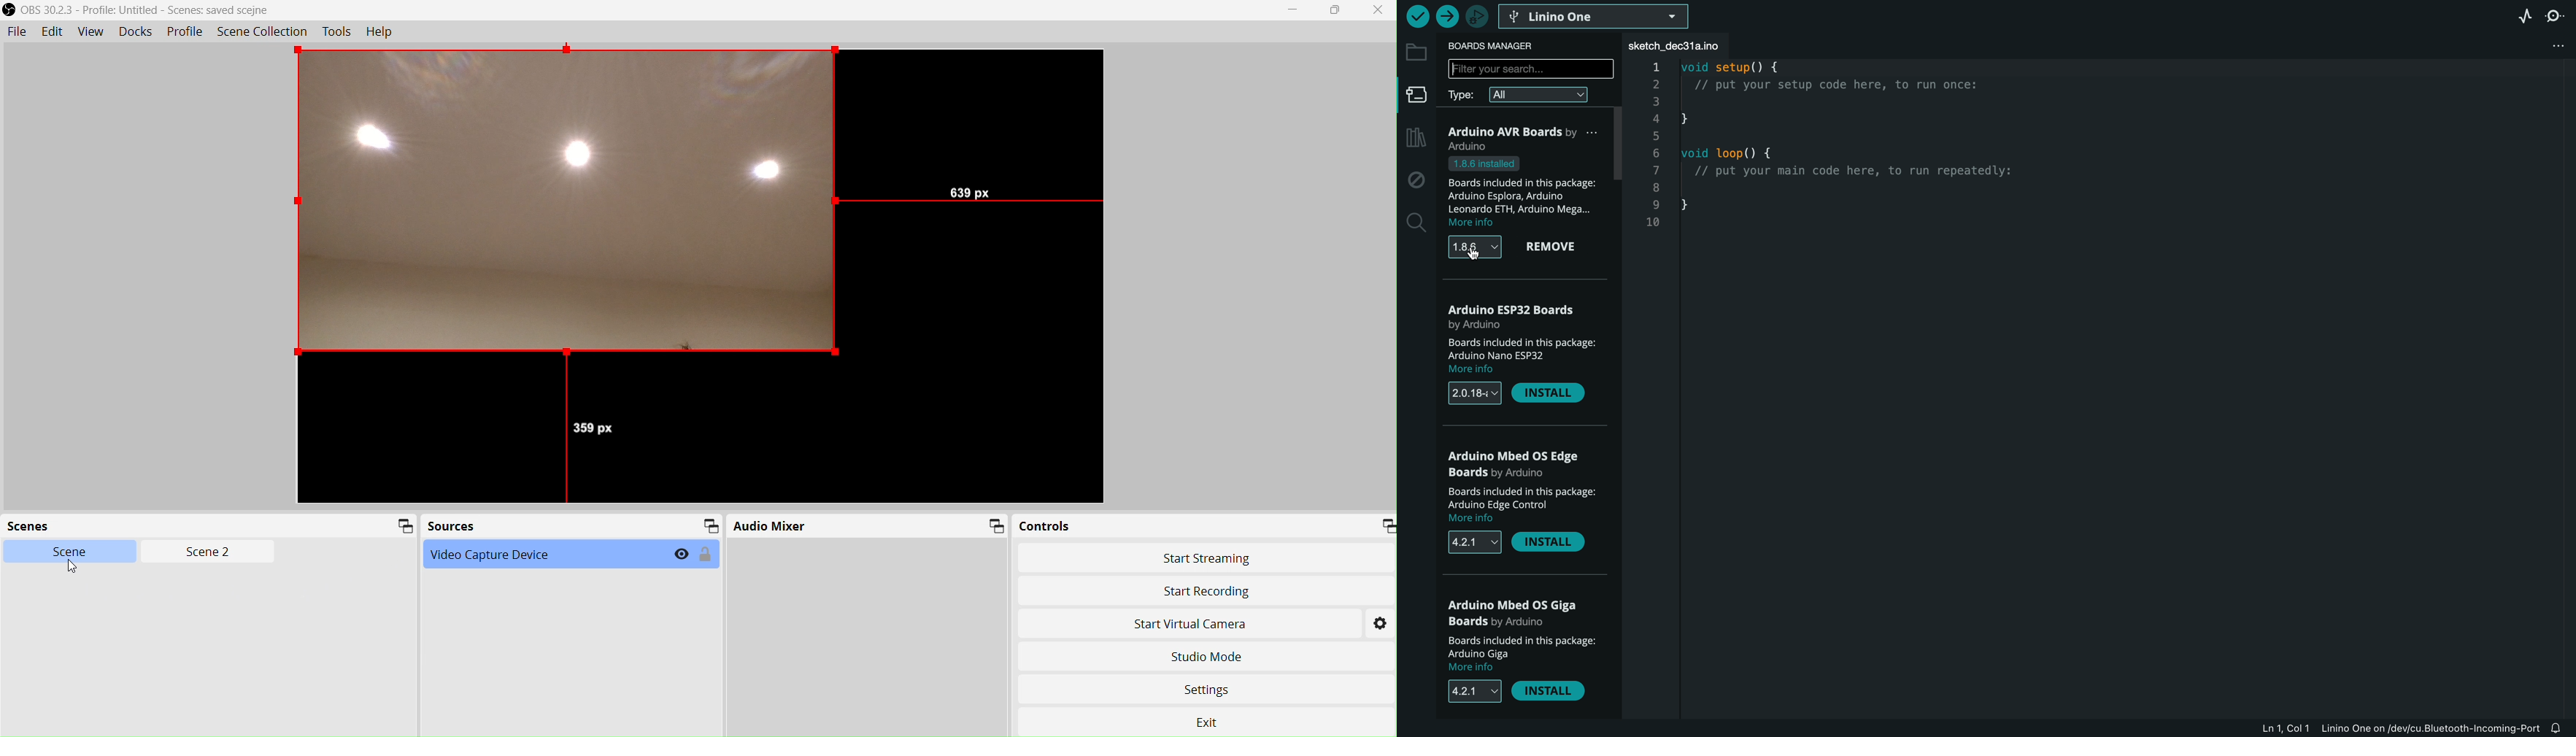 The height and width of the screenshot is (756, 2576). Describe the element at coordinates (1517, 612) in the screenshot. I see `OS GIGA` at that location.